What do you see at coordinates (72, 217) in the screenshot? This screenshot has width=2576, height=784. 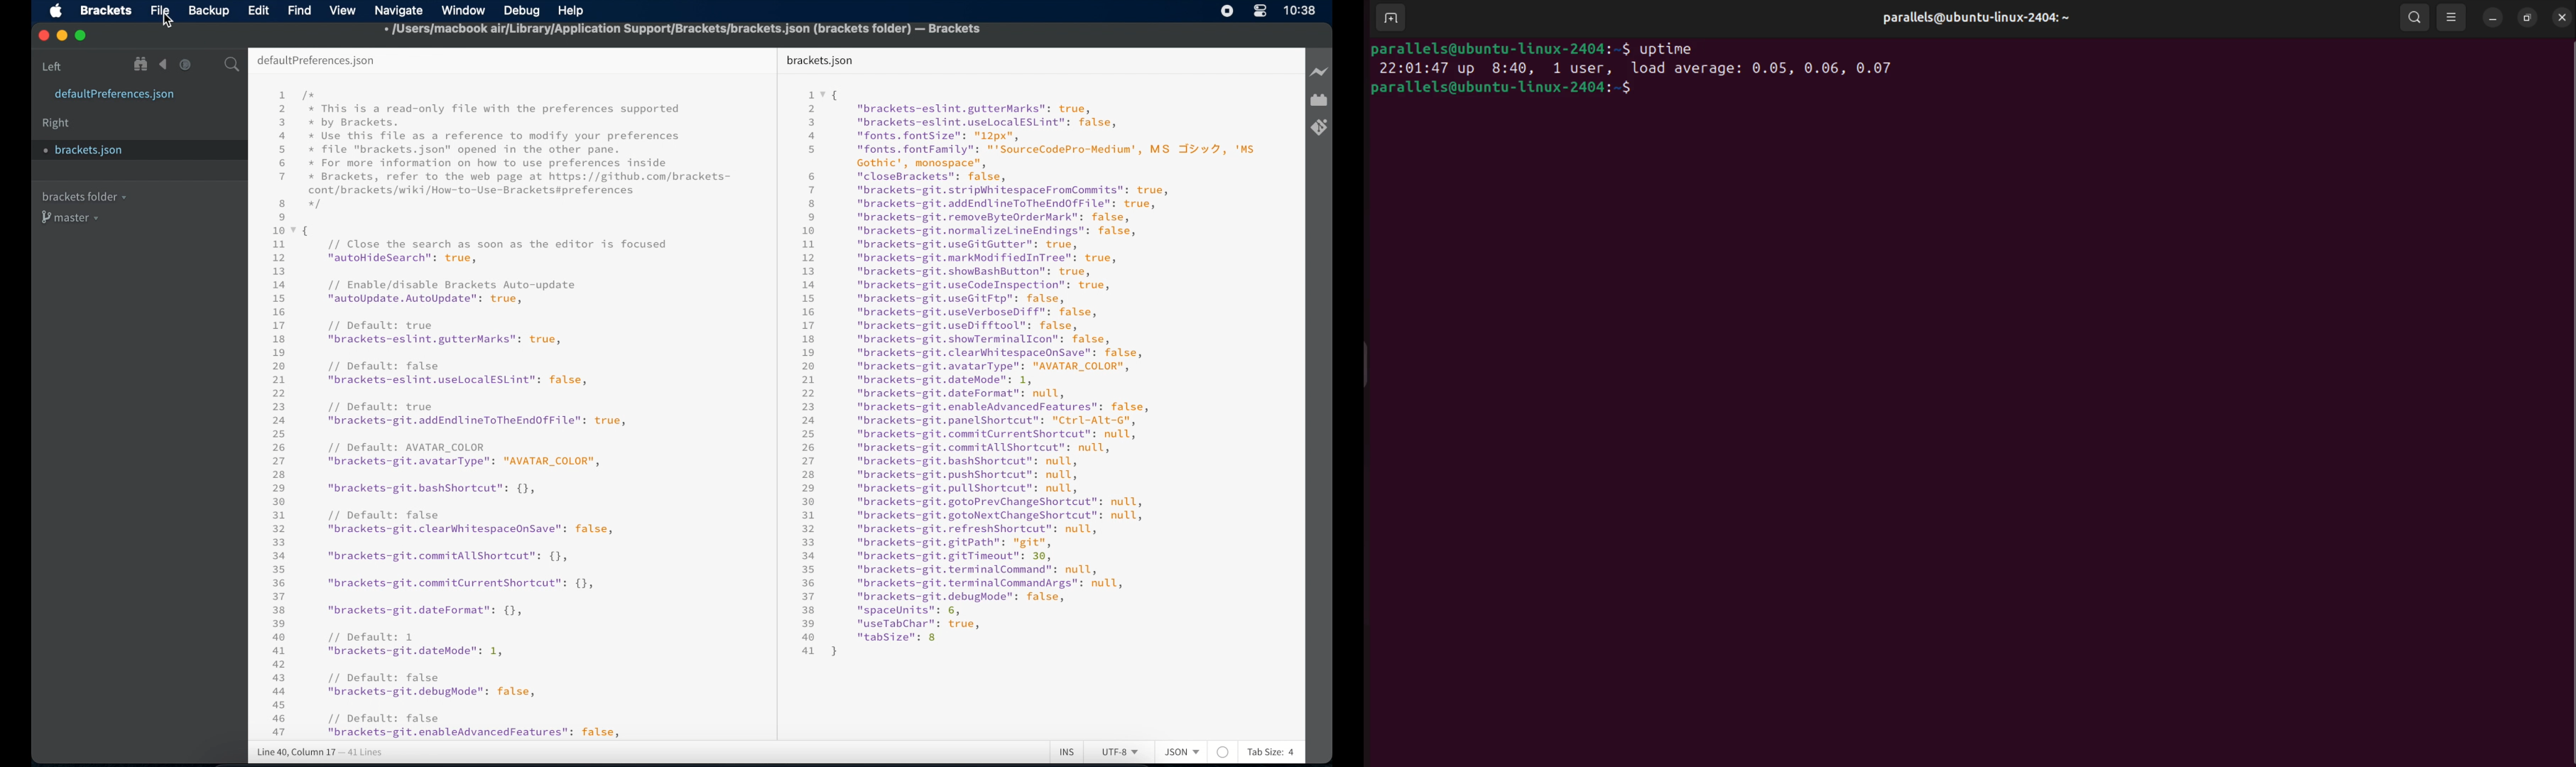 I see `master` at bounding box center [72, 217].